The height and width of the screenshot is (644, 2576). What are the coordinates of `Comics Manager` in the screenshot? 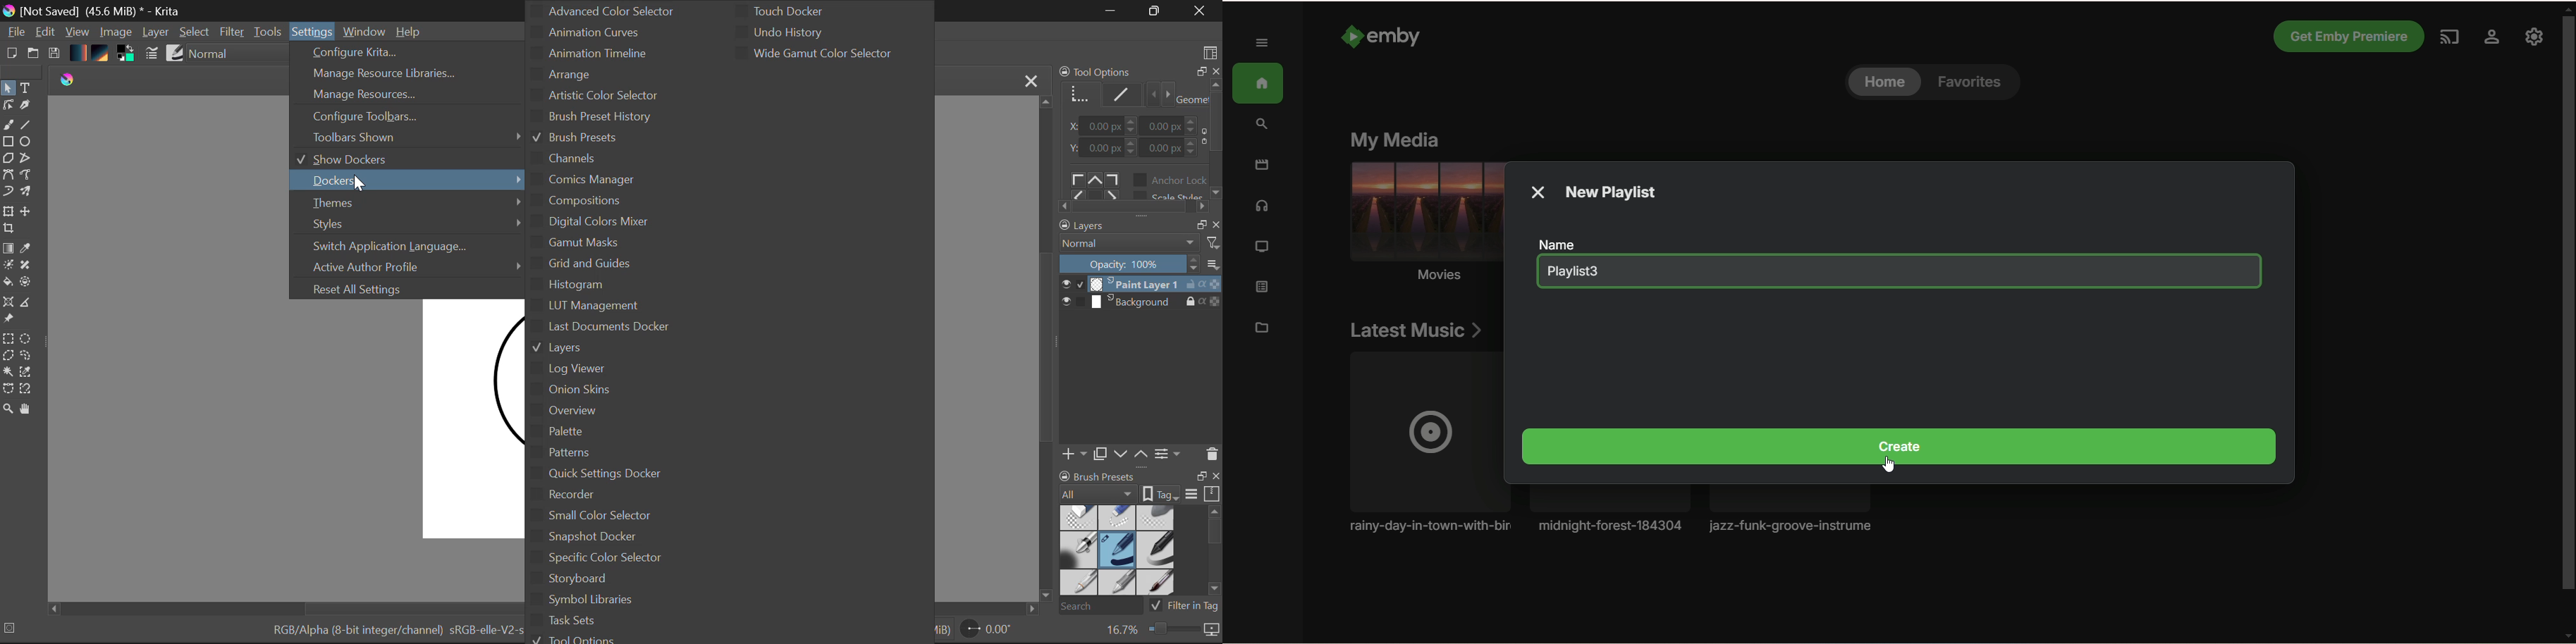 It's located at (595, 180).